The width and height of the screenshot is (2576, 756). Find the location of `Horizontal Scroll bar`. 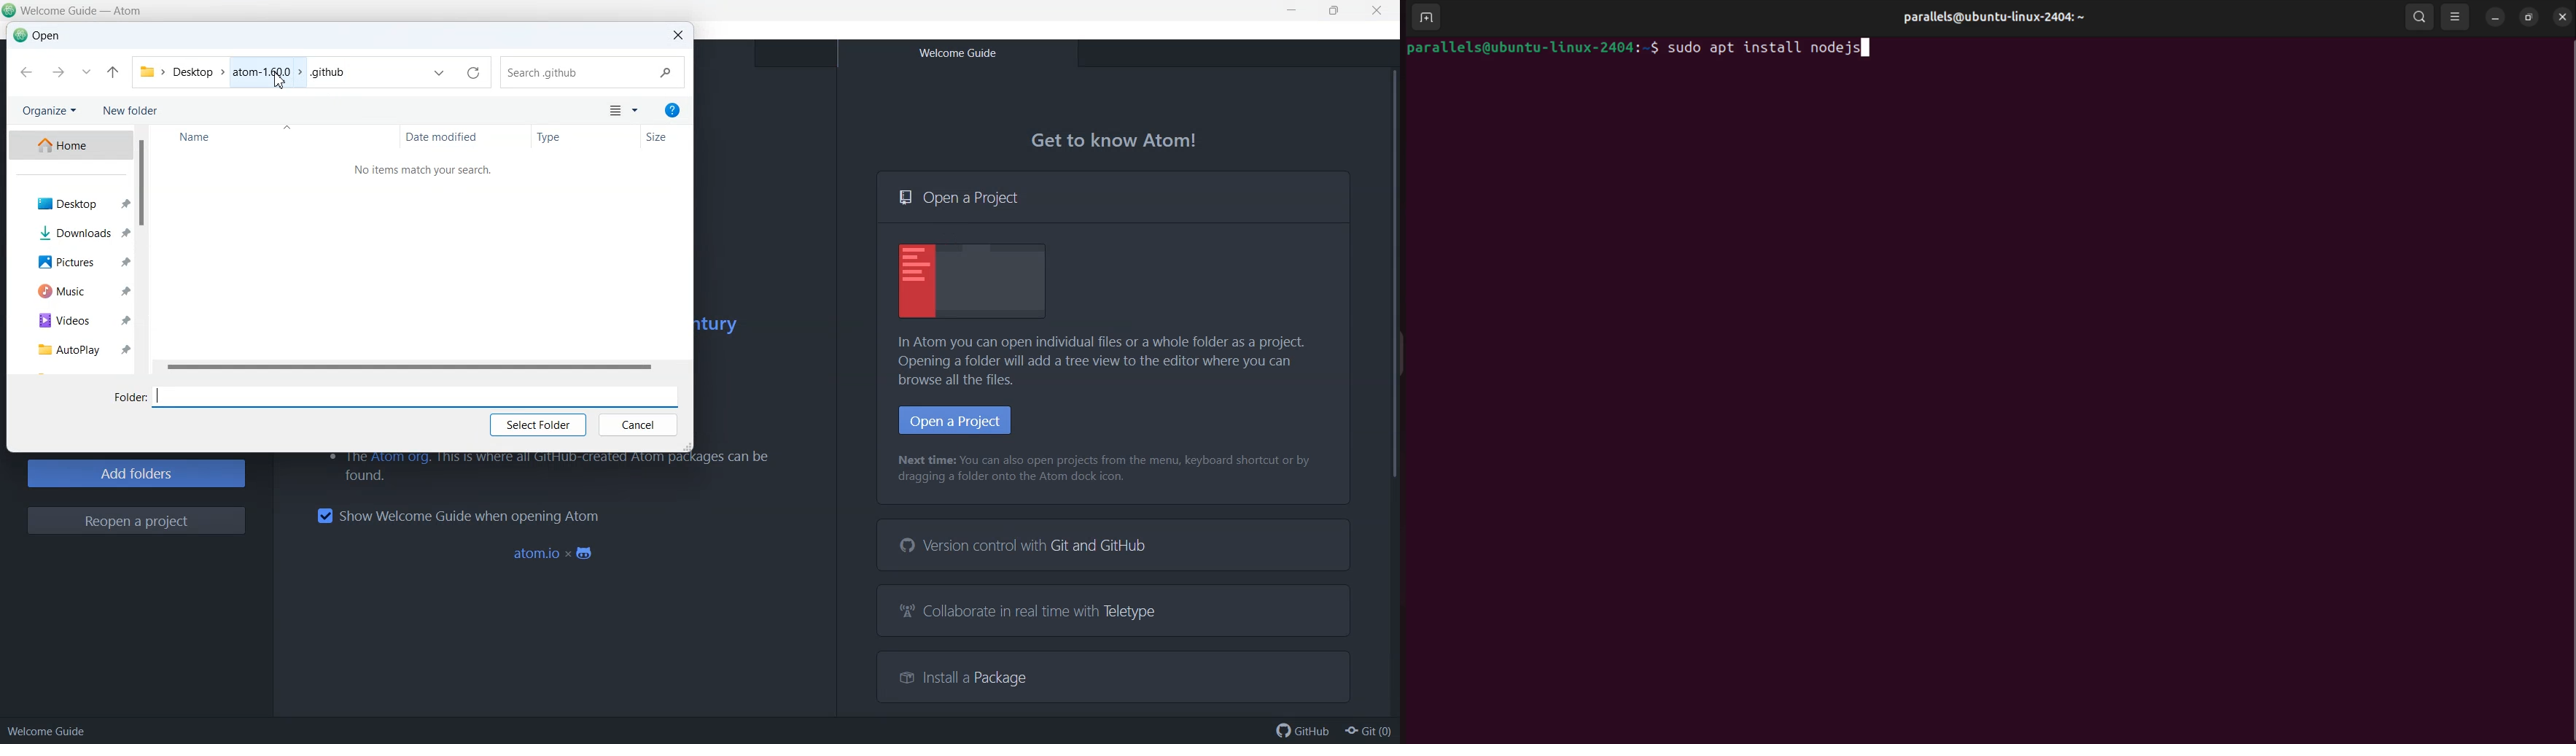

Horizontal Scroll bar is located at coordinates (419, 368).